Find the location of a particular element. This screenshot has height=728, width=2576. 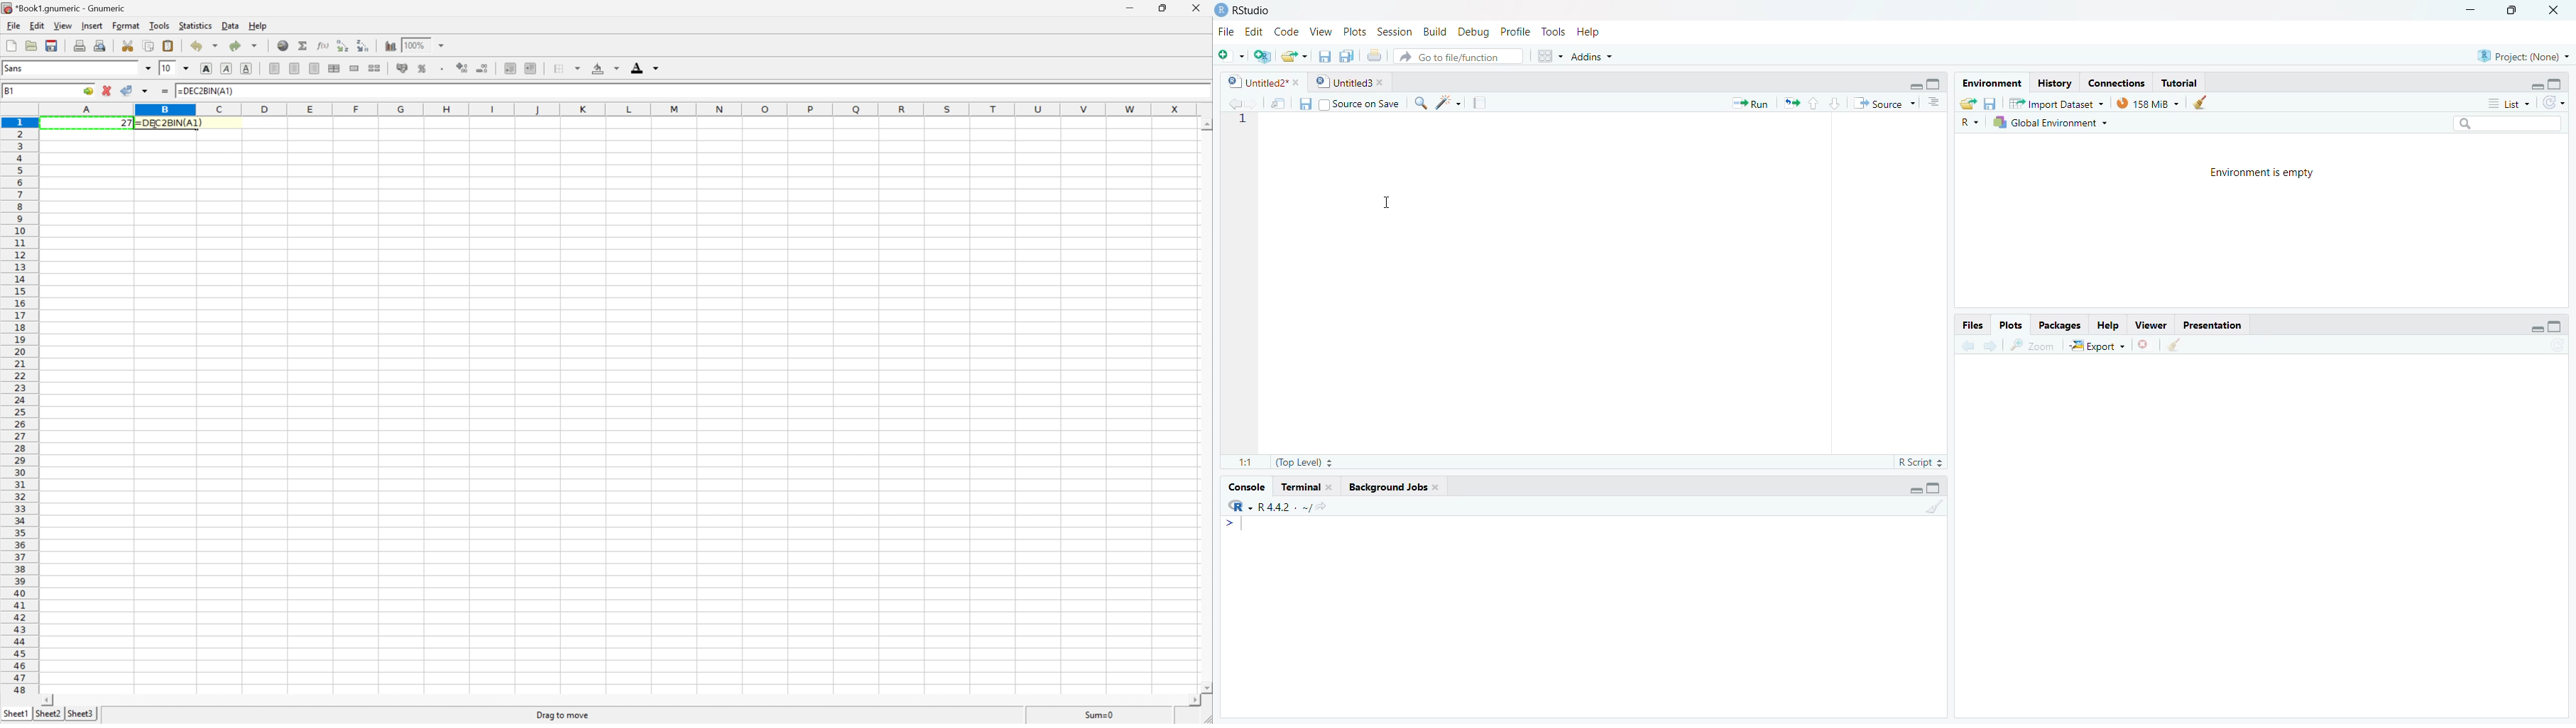

11 is located at coordinates (1240, 459).